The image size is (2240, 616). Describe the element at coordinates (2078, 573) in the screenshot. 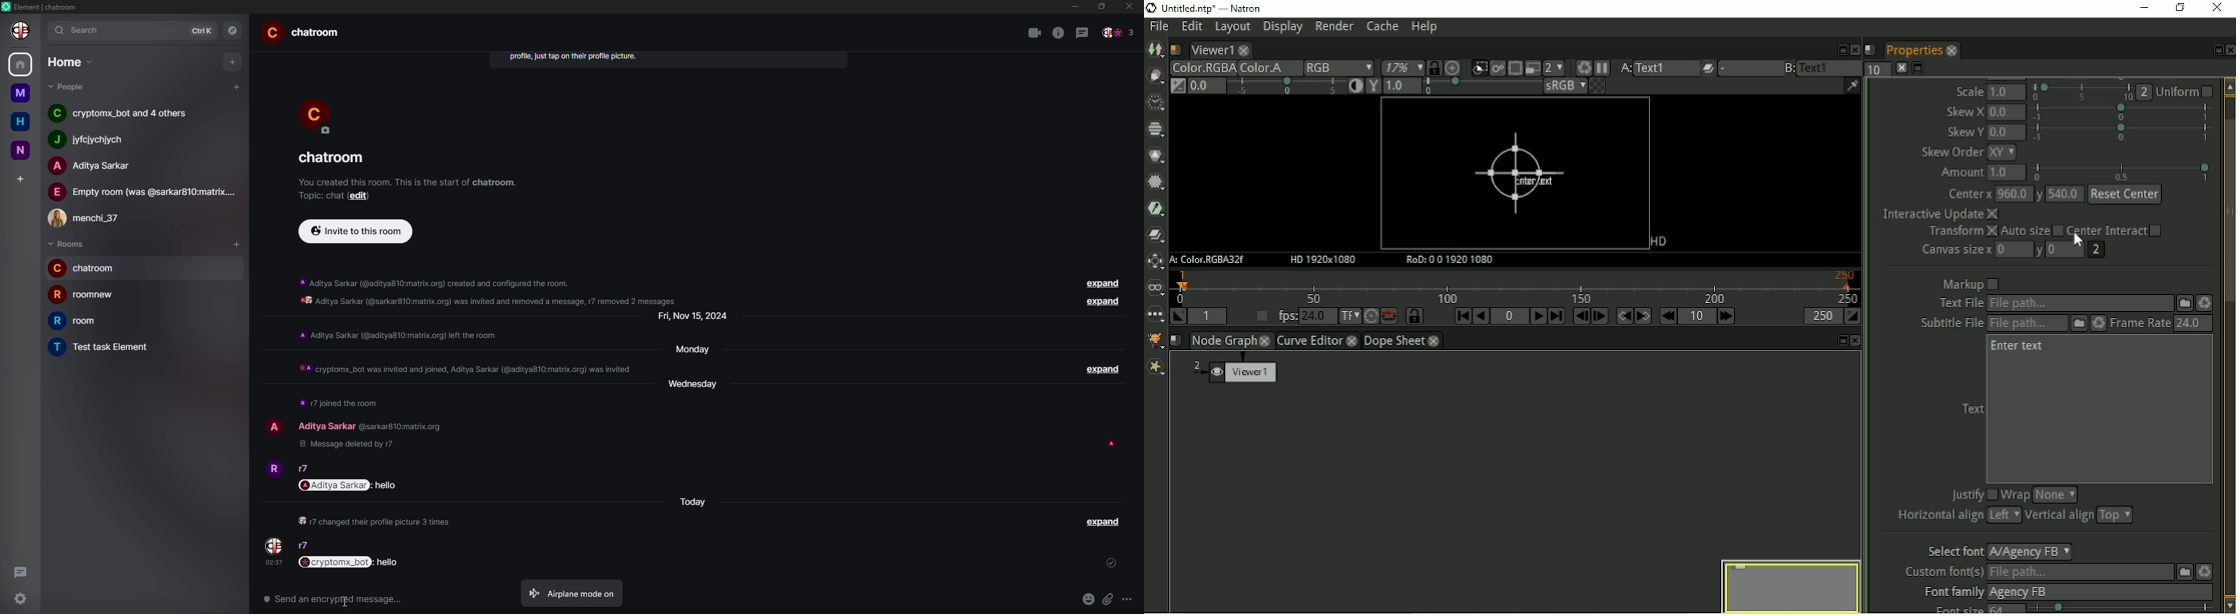

I see `file path` at that location.